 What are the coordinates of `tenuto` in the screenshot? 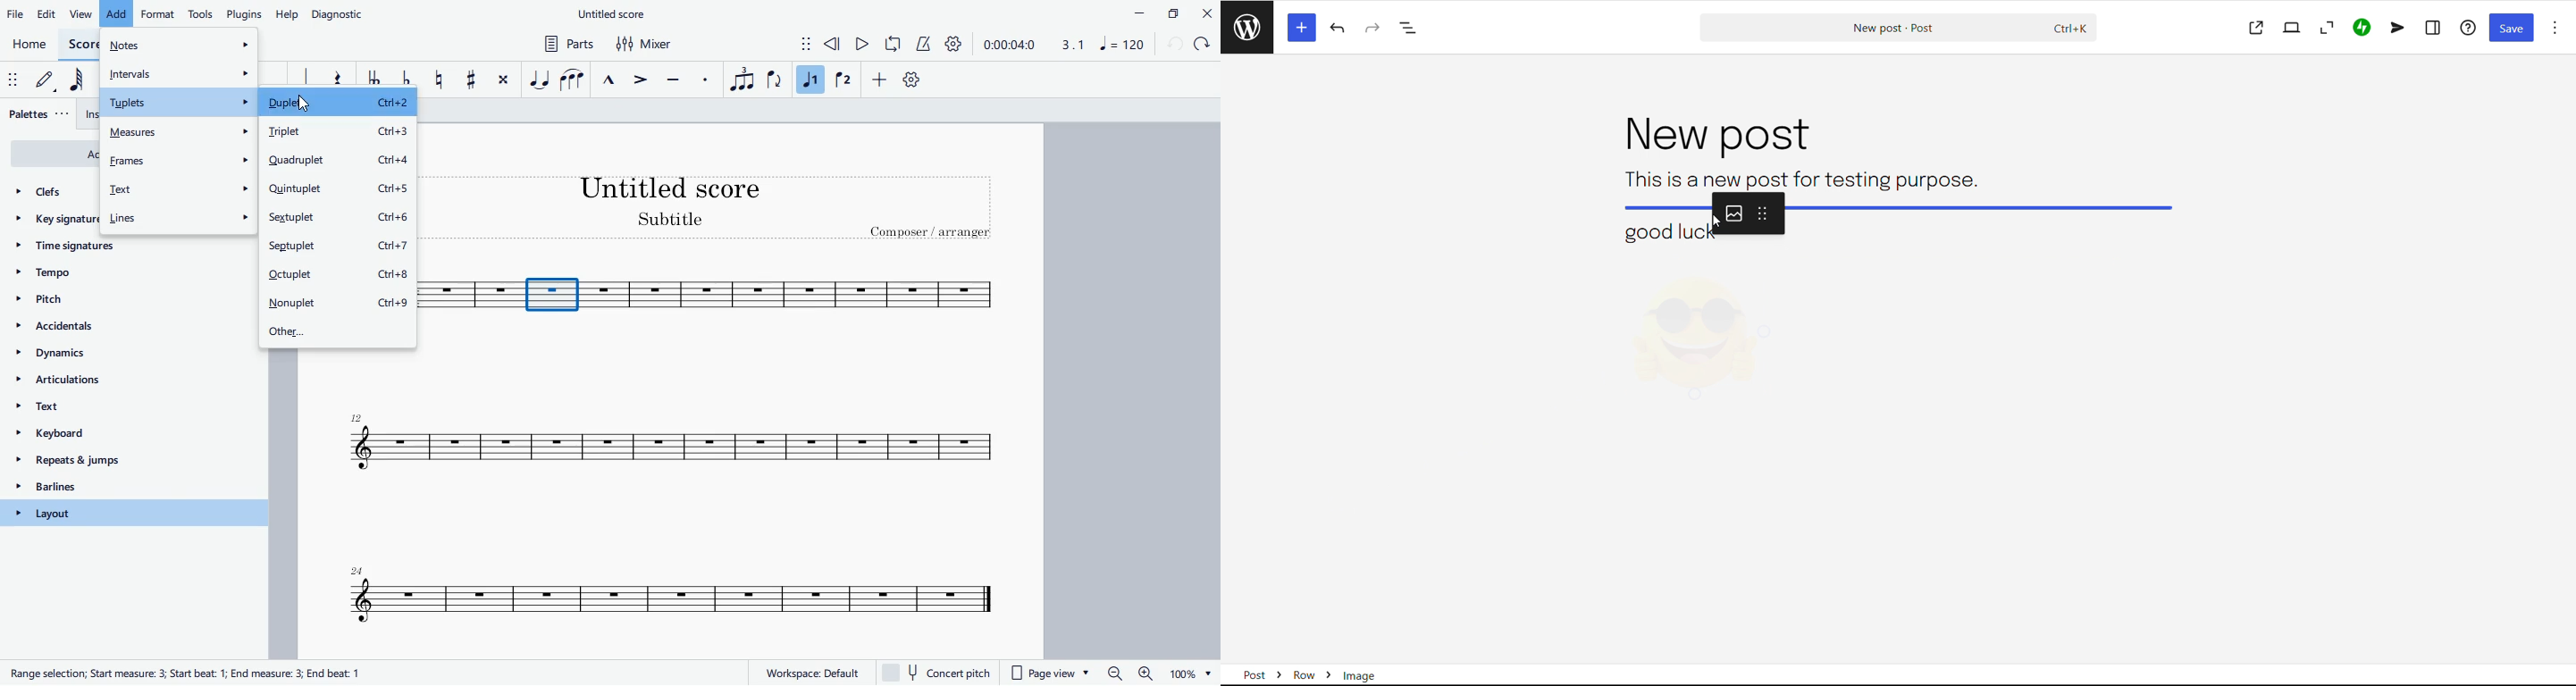 It's located at (675, 78).